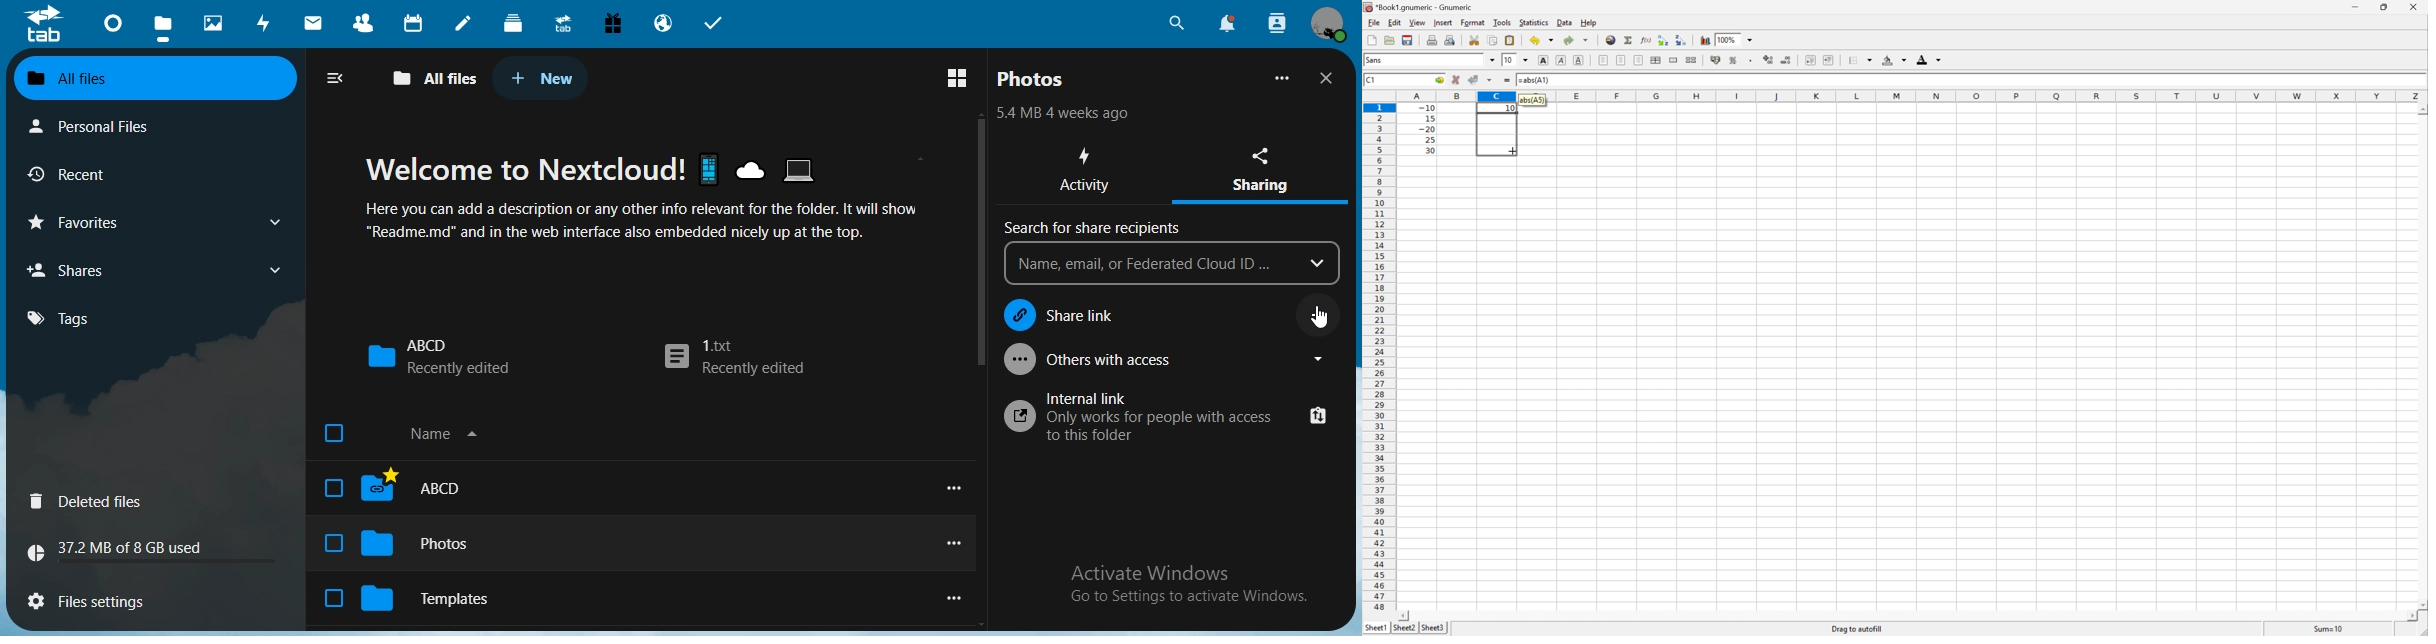  What do you see at coordinates (1170, 265) in the screenshot?
I see `name, email, or federated Cloud ID` at bounding box center [1170, 265].